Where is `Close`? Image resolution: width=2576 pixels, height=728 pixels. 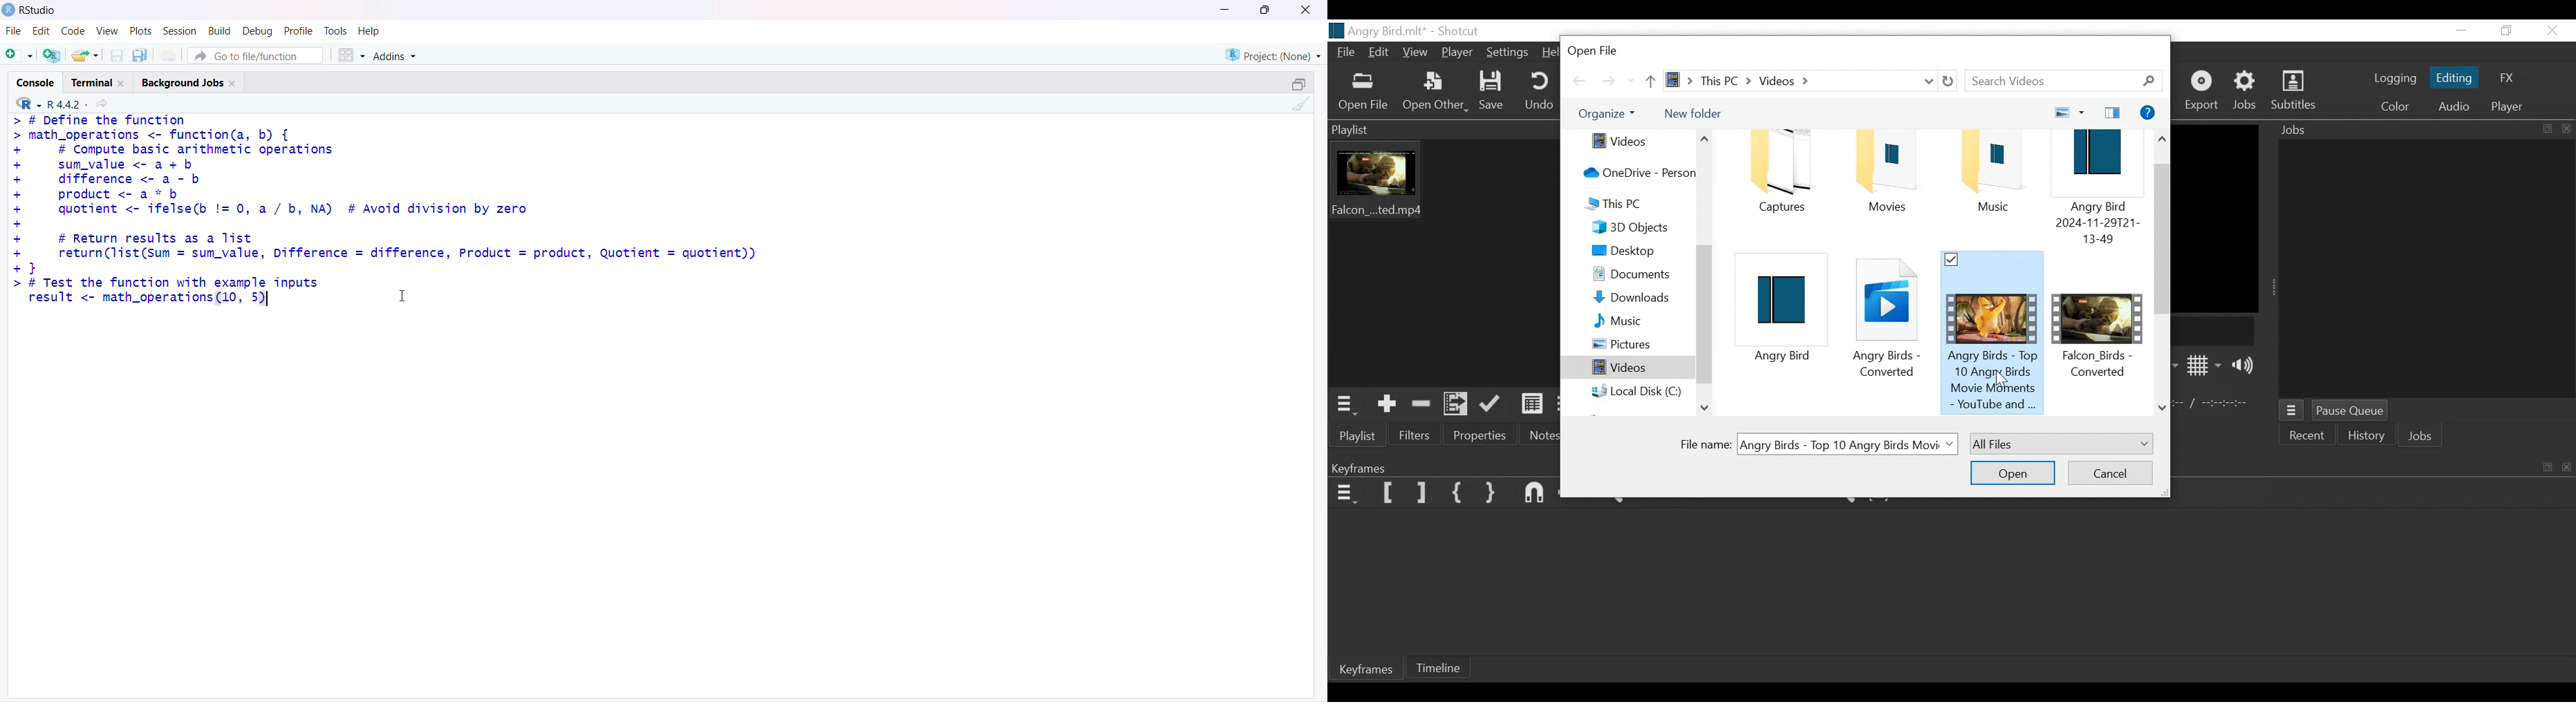
Close is located at coordinates (1303, 10).